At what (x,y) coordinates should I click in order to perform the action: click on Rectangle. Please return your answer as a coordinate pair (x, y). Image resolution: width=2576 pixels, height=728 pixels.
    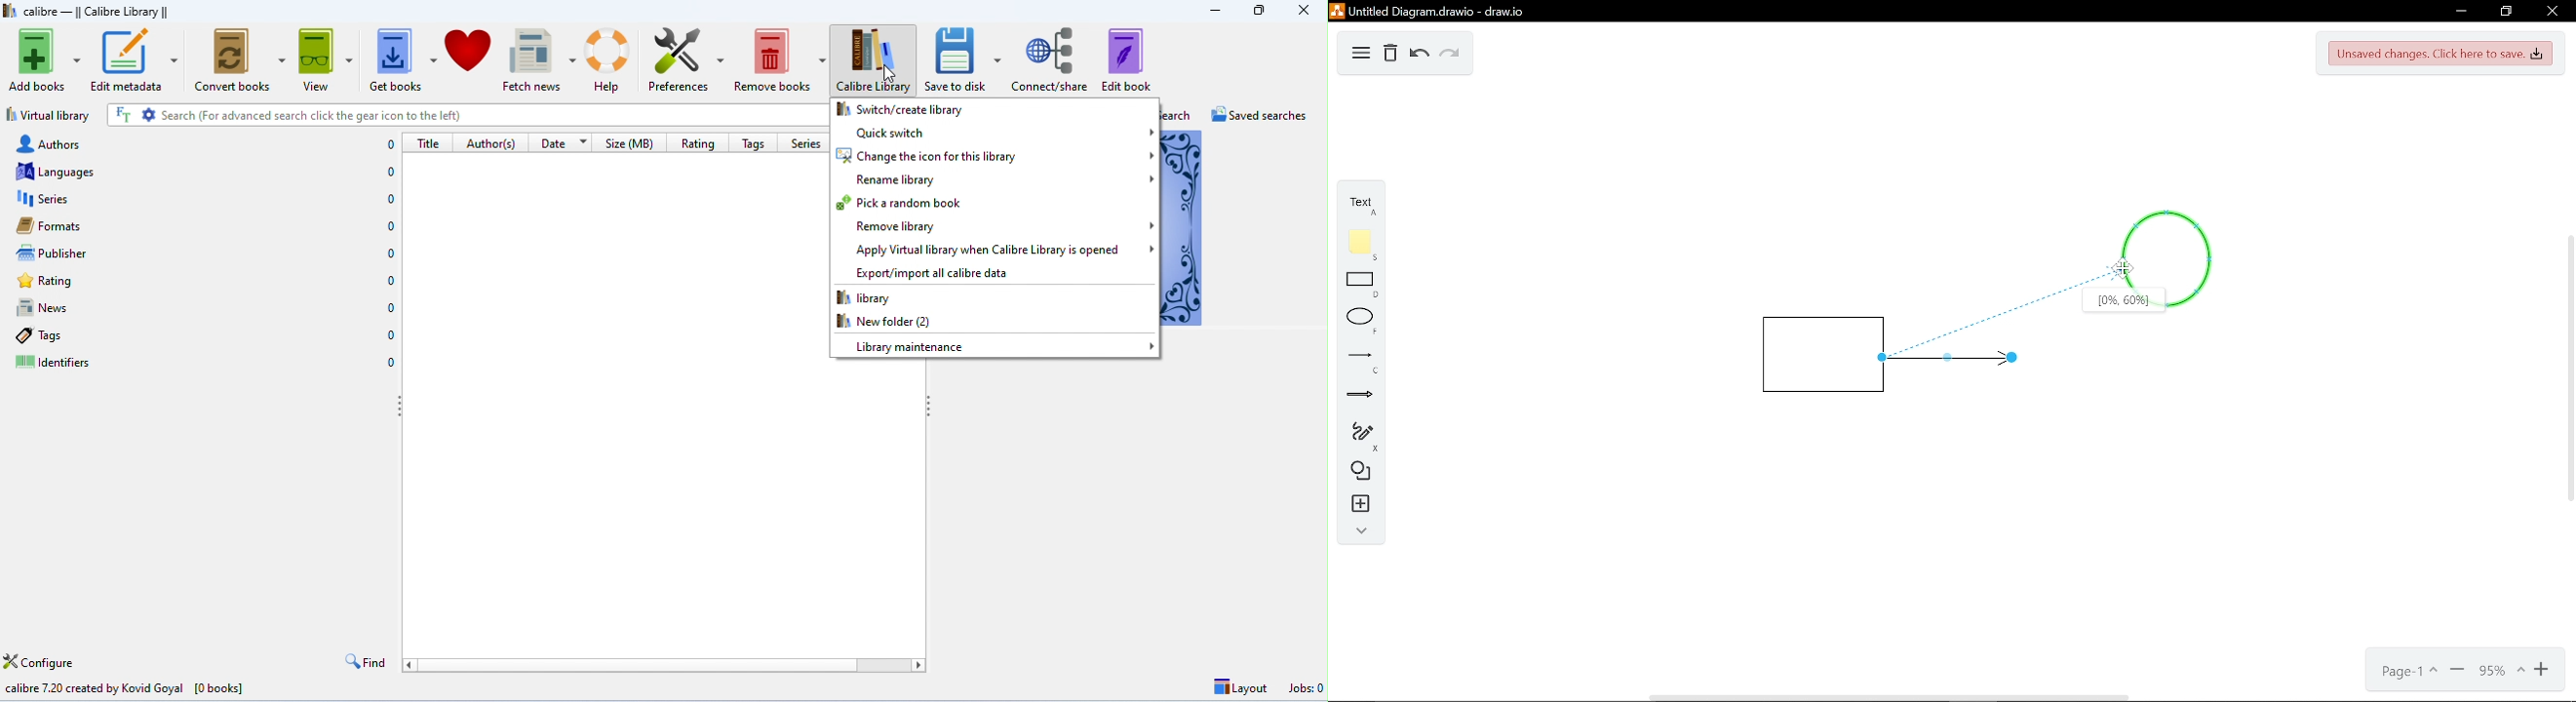
    Looking at the image, I should click on (1814, 354).